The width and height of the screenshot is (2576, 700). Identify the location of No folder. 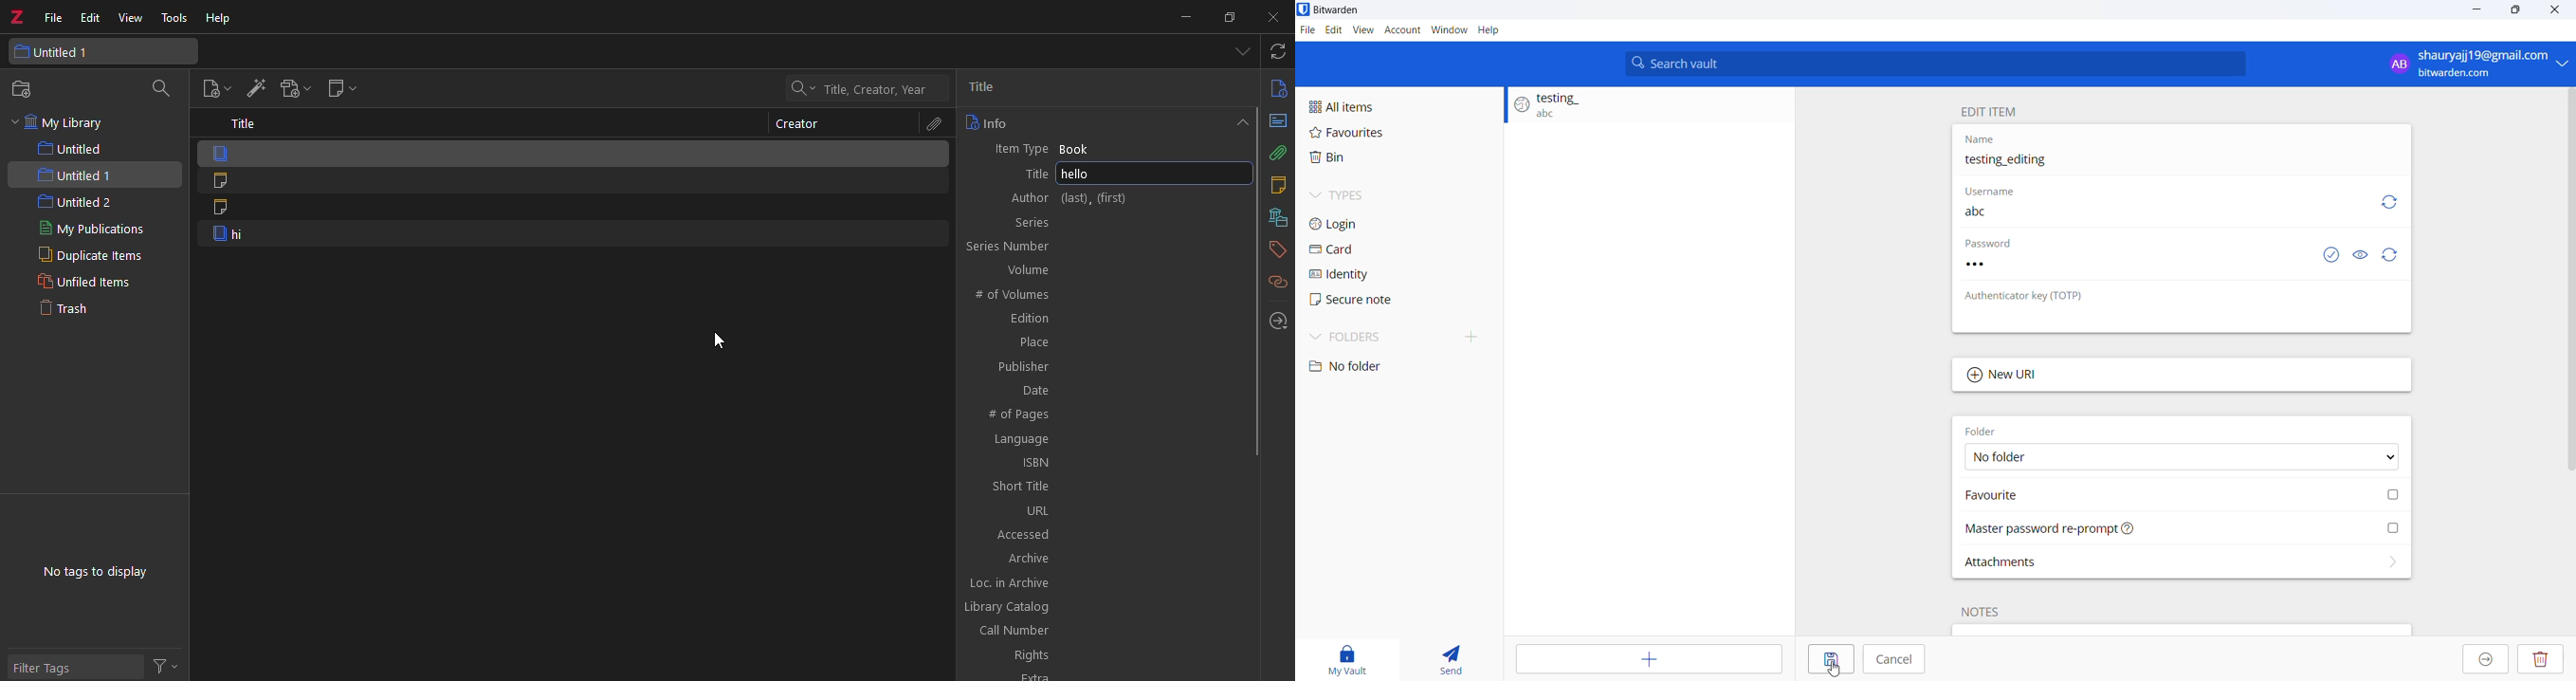
(1361, 368).